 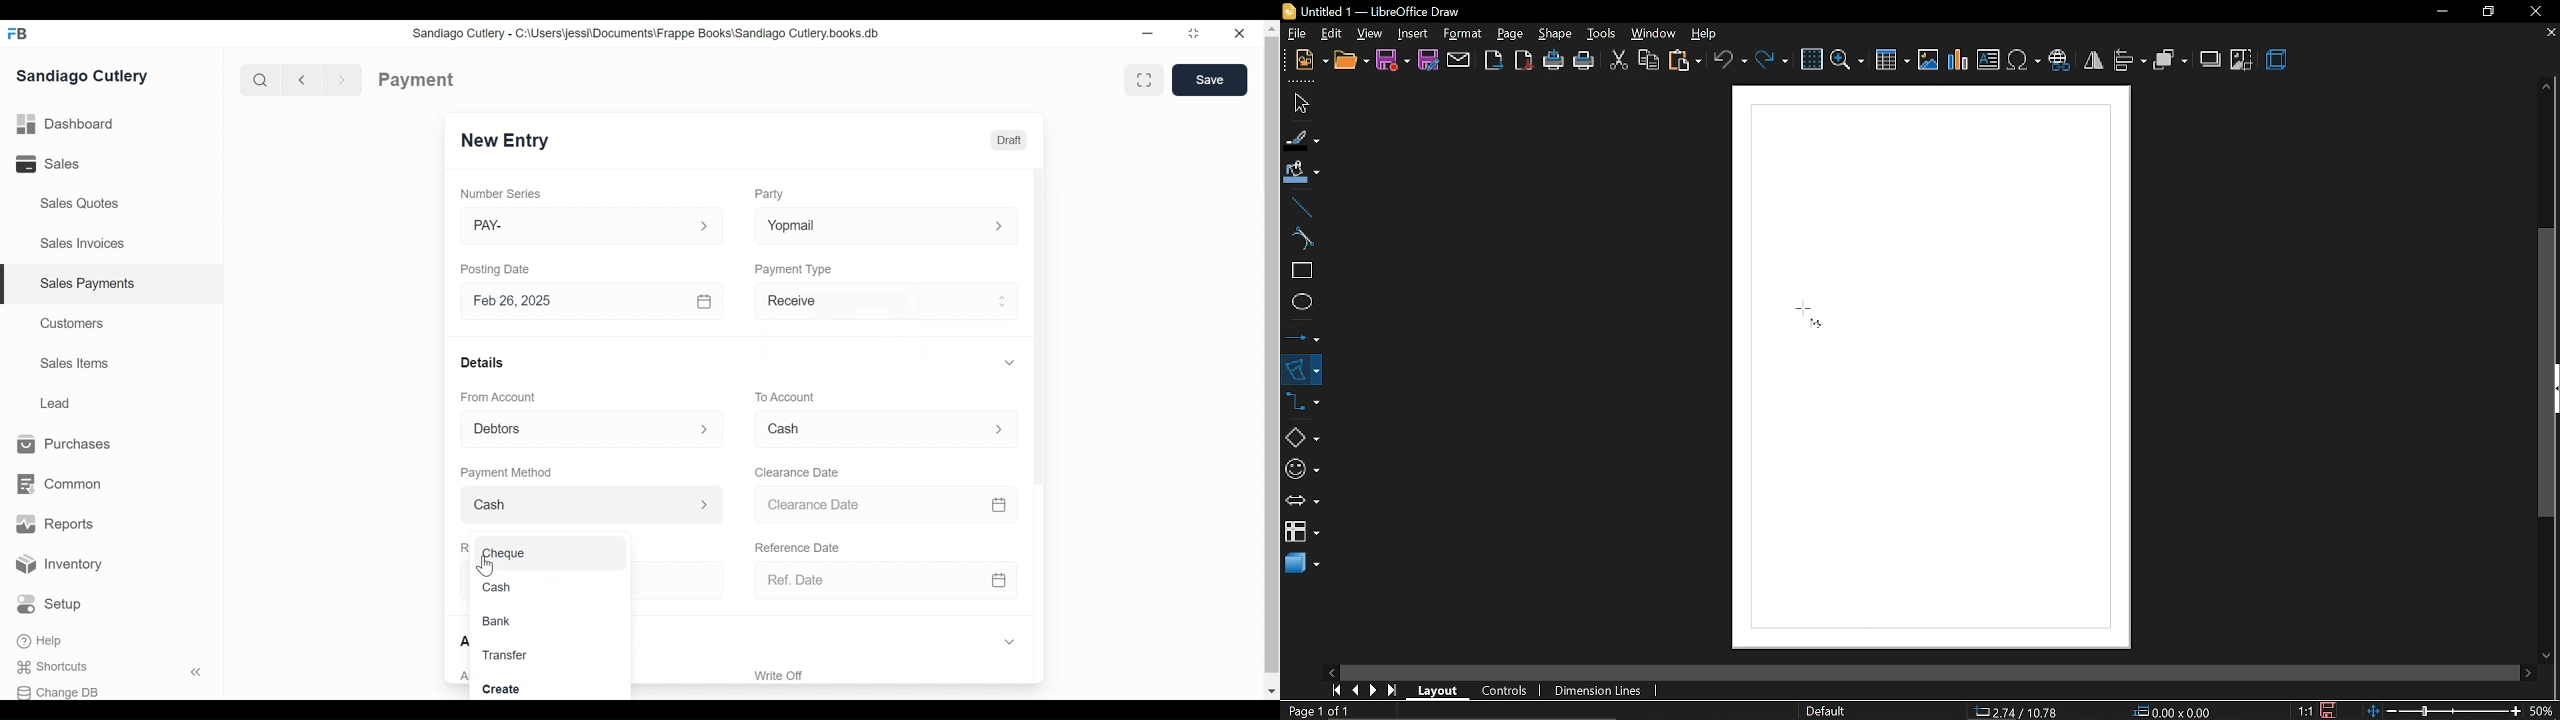 I want to click on Reports, so click(x=55, y=524).